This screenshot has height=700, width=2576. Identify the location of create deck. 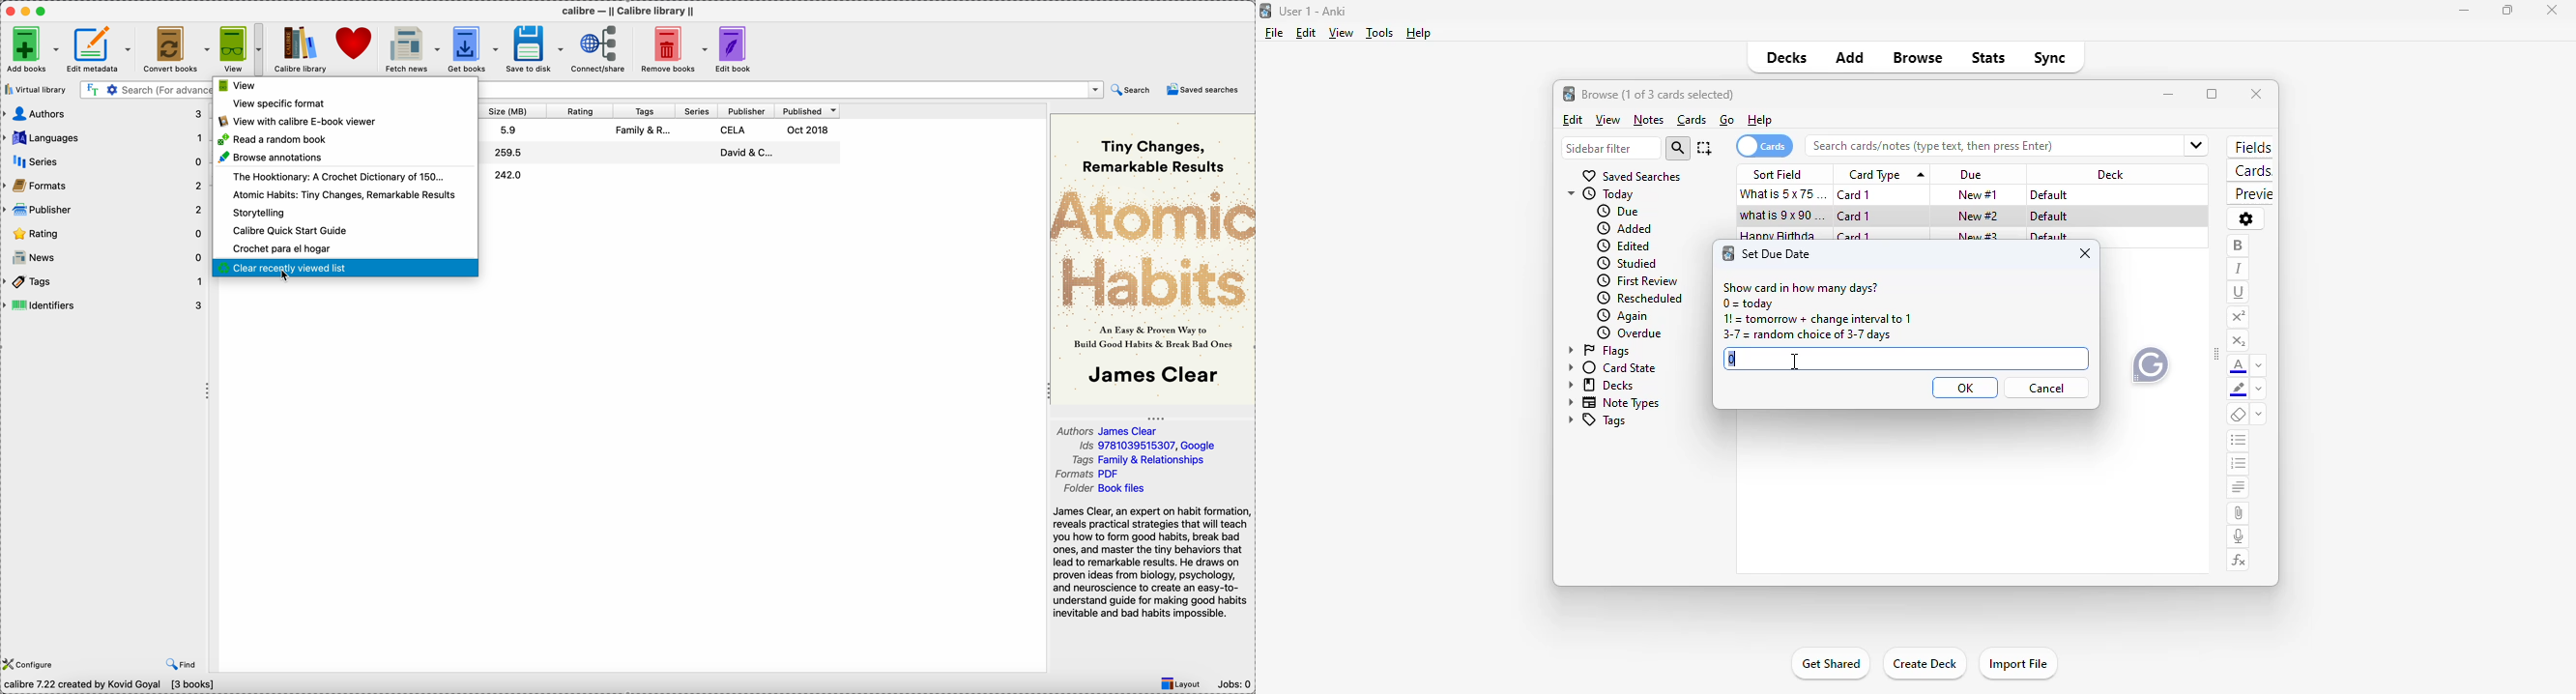
(1923, 662).